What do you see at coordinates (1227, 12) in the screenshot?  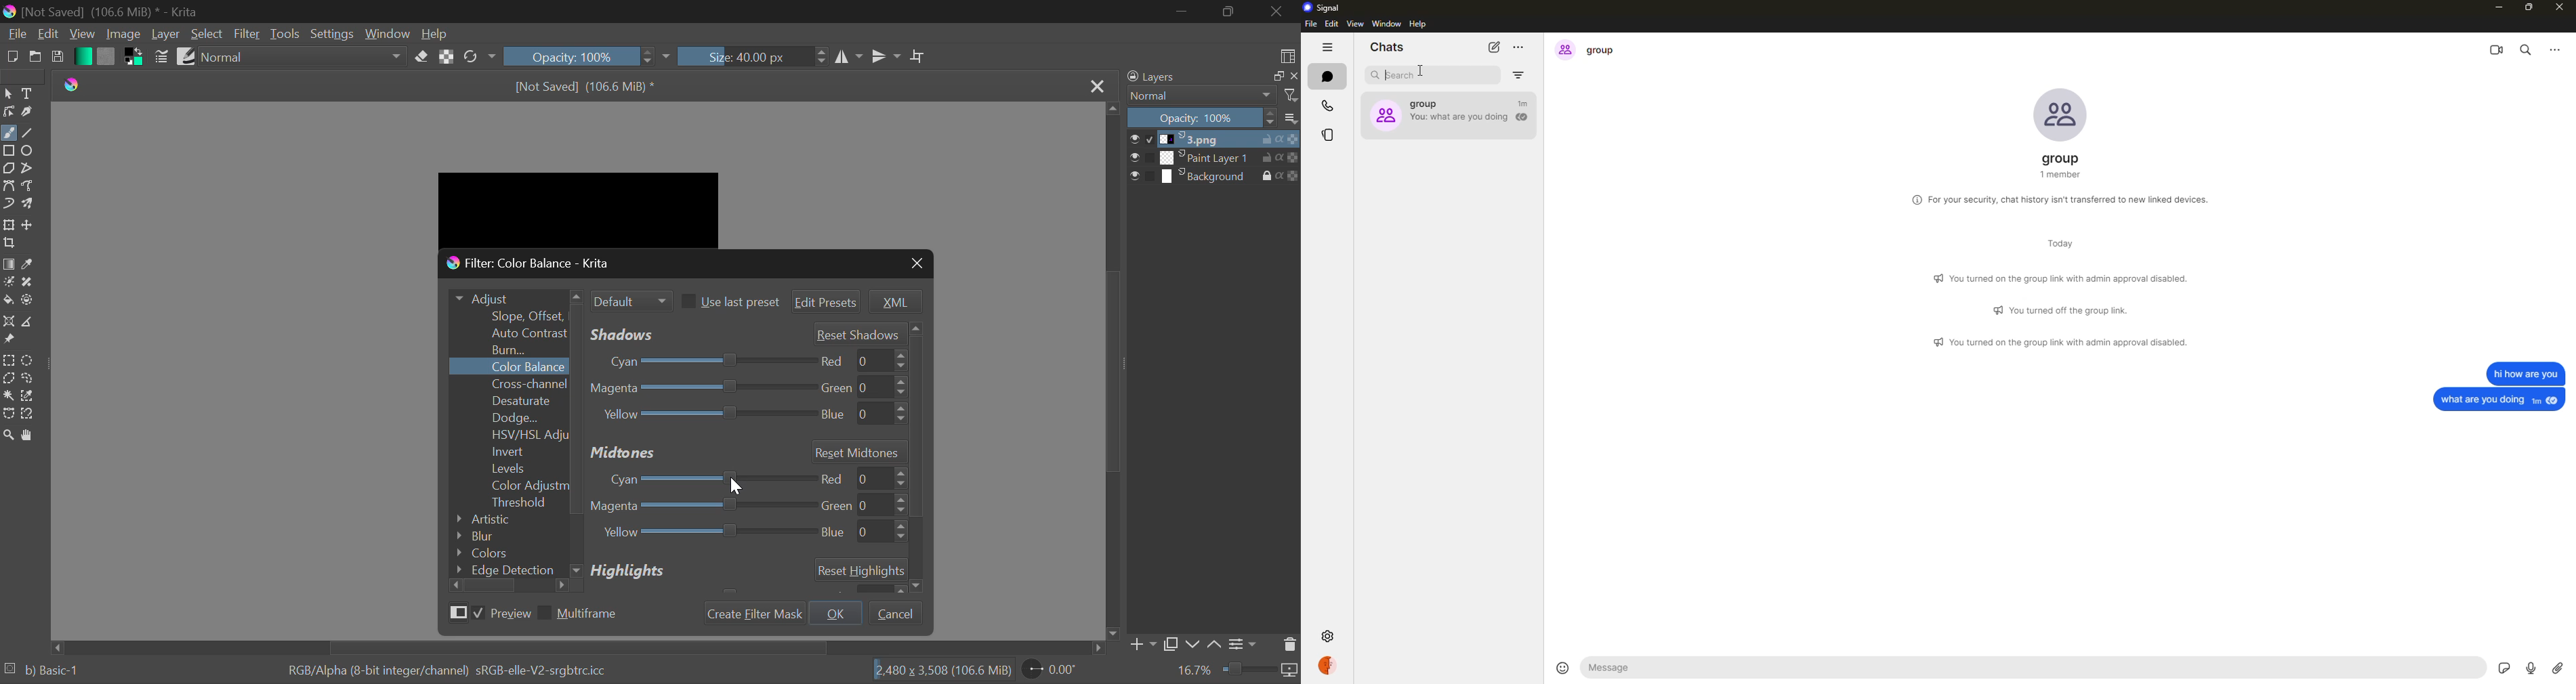 I see `Minimize` at bounding box center [1227, 12].